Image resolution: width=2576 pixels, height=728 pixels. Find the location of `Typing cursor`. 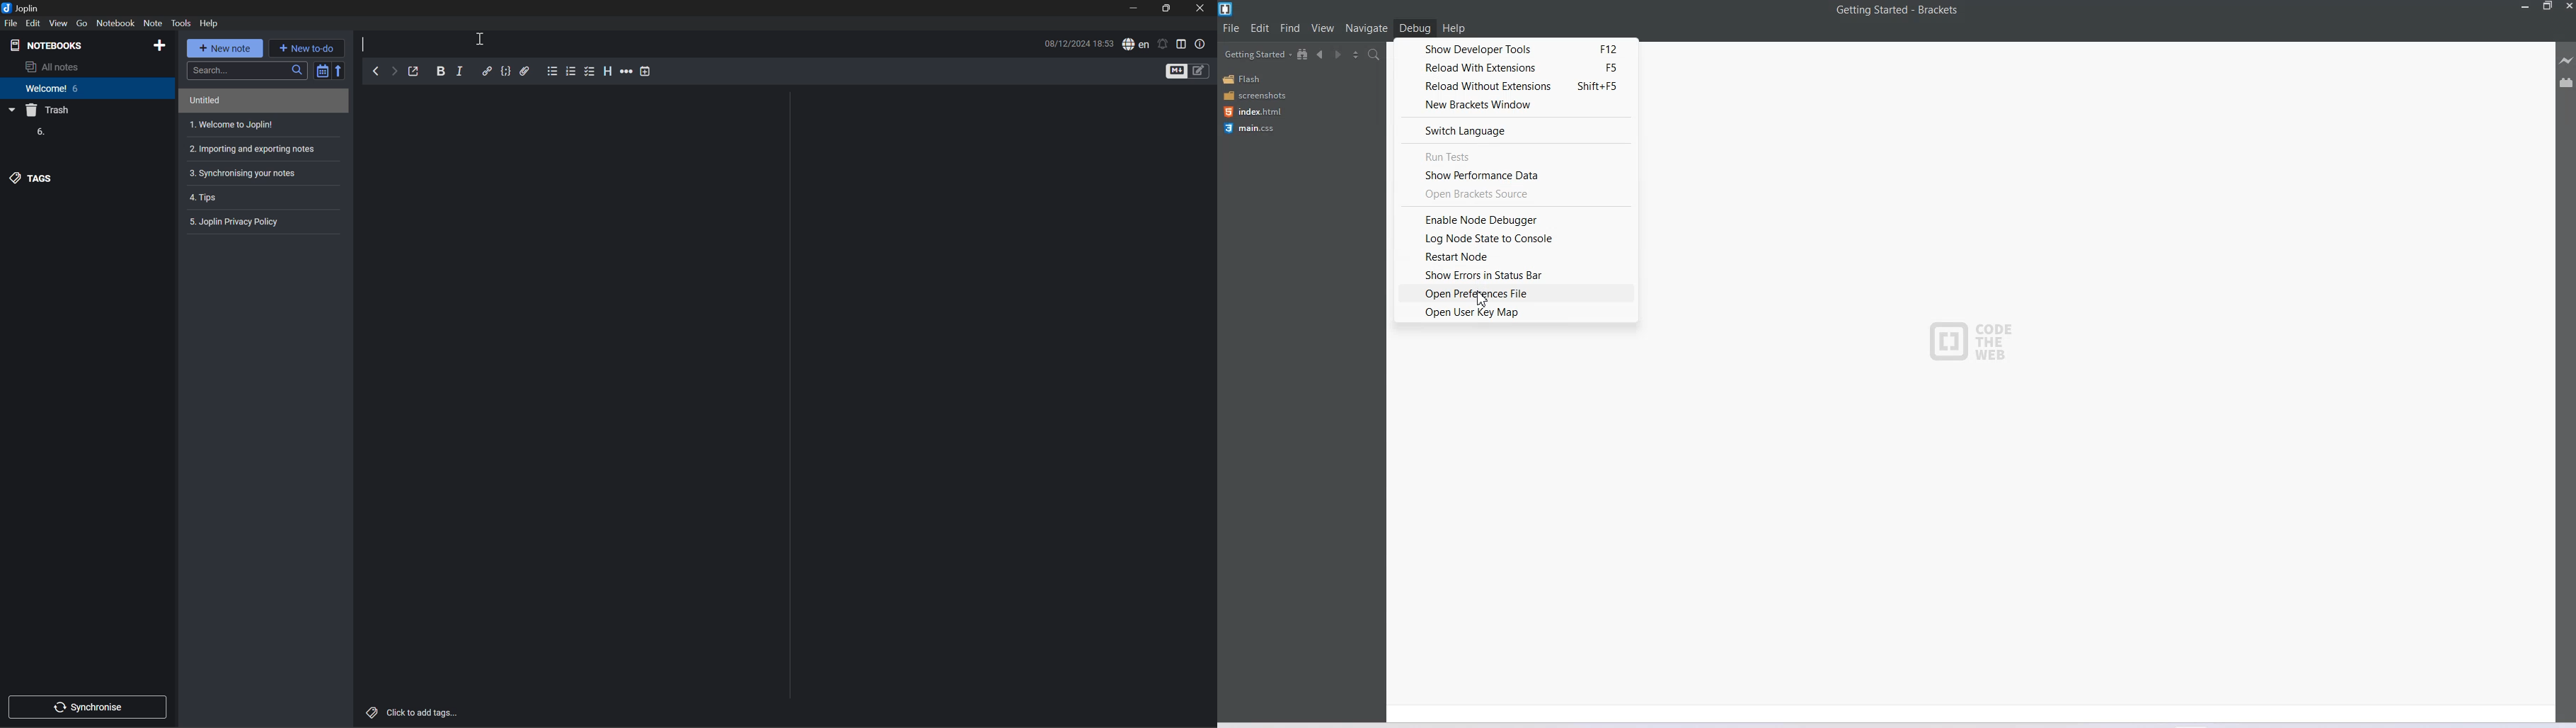

Typing cursor is located at coordinates (365, 42).